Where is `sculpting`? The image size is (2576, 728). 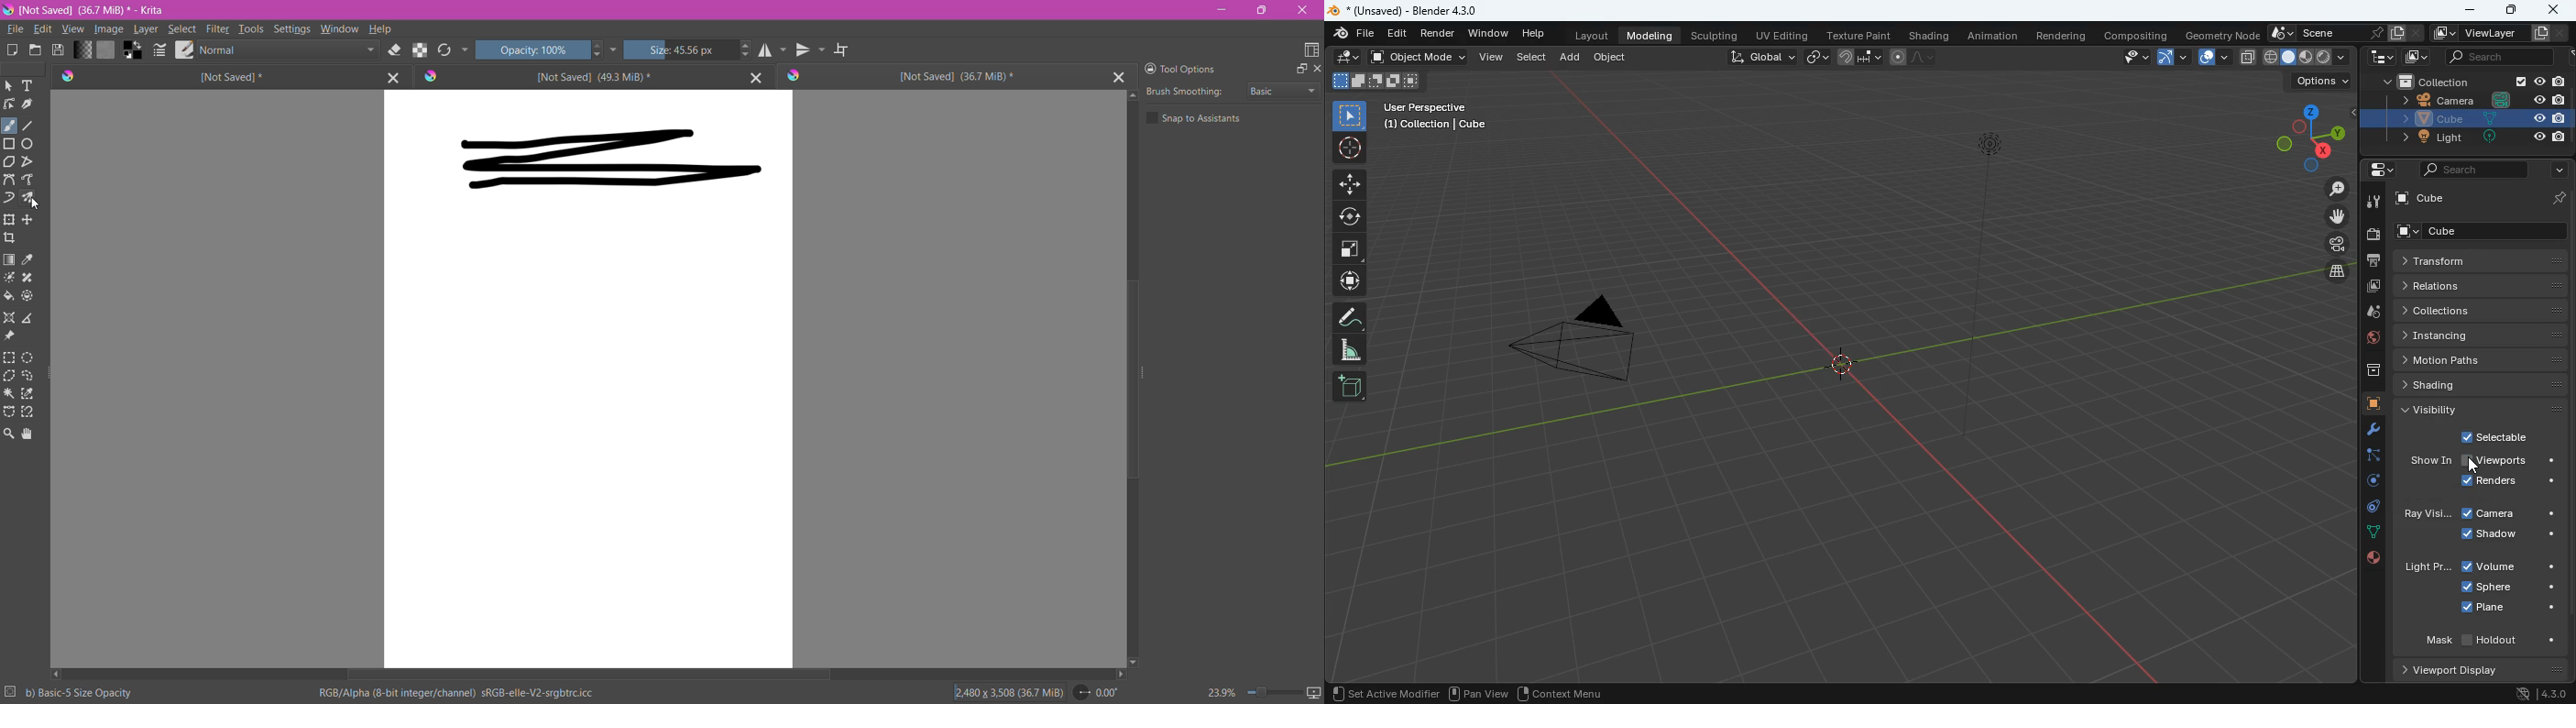
sculpting is located at coordinates (1715, 35).